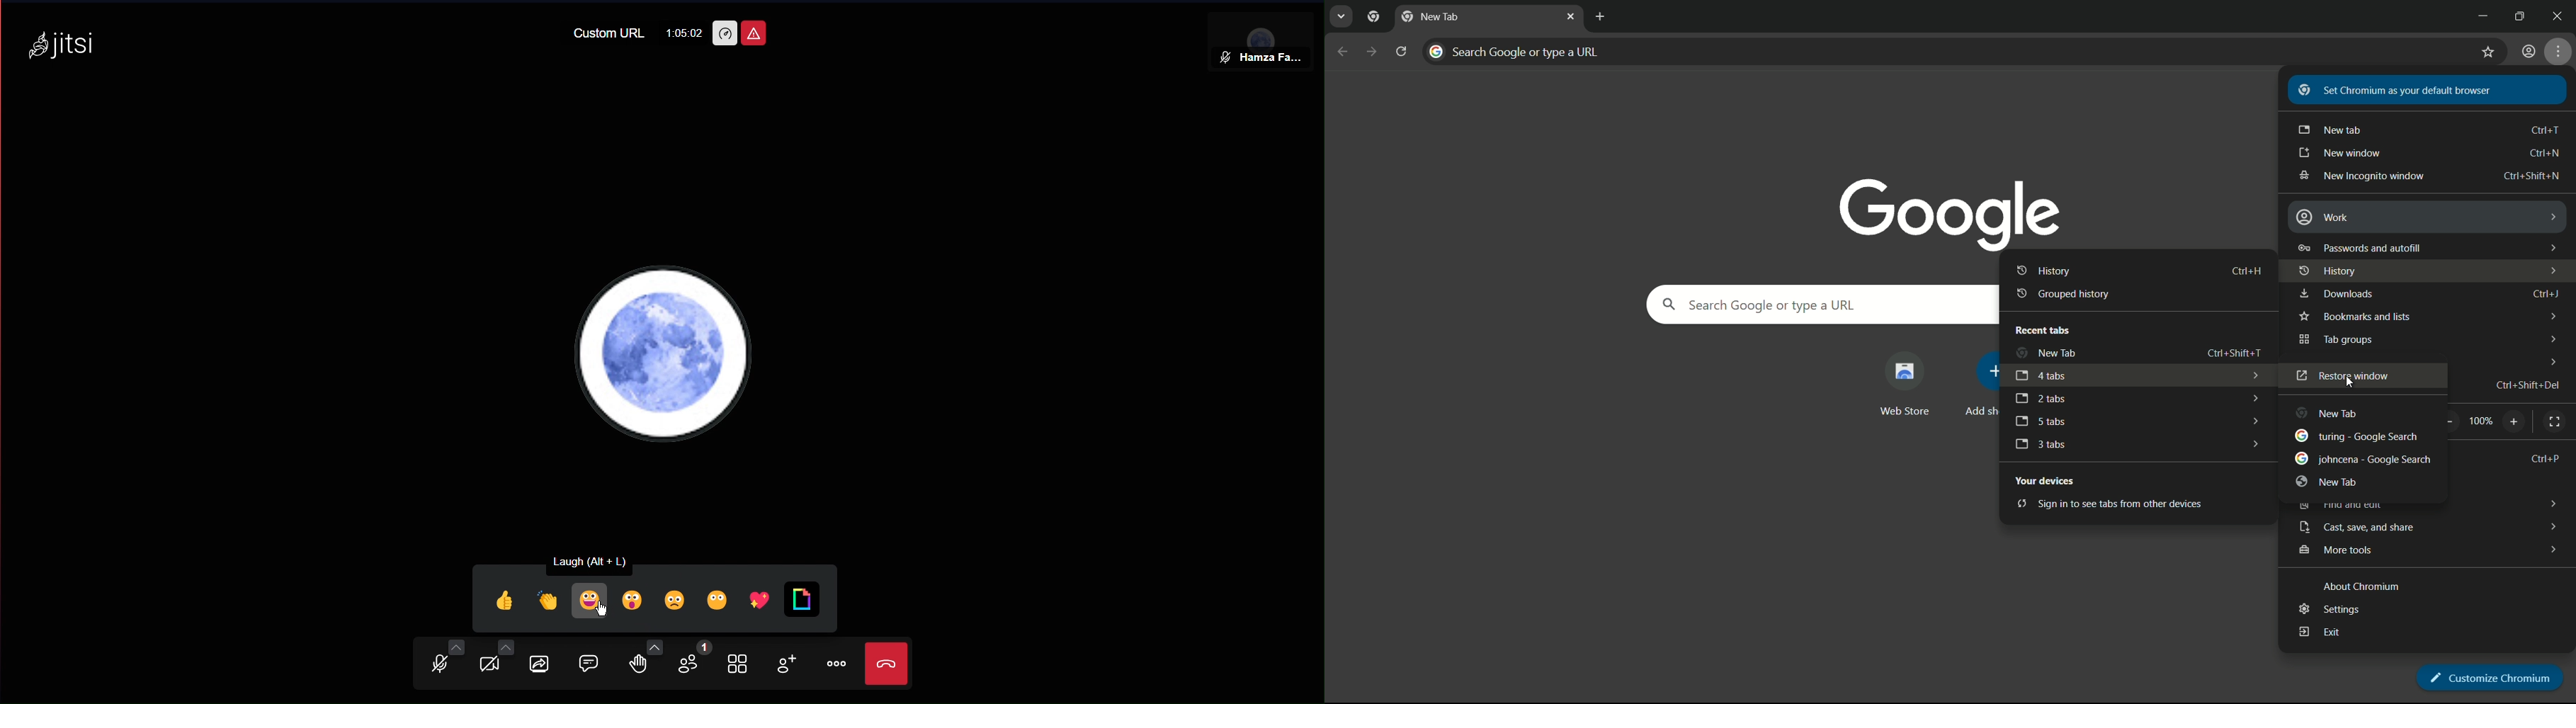  What do you see at coordinates (2253, 418) in the screenshot?
I see `dropdown arrows` at bounding box center [2253, 418].